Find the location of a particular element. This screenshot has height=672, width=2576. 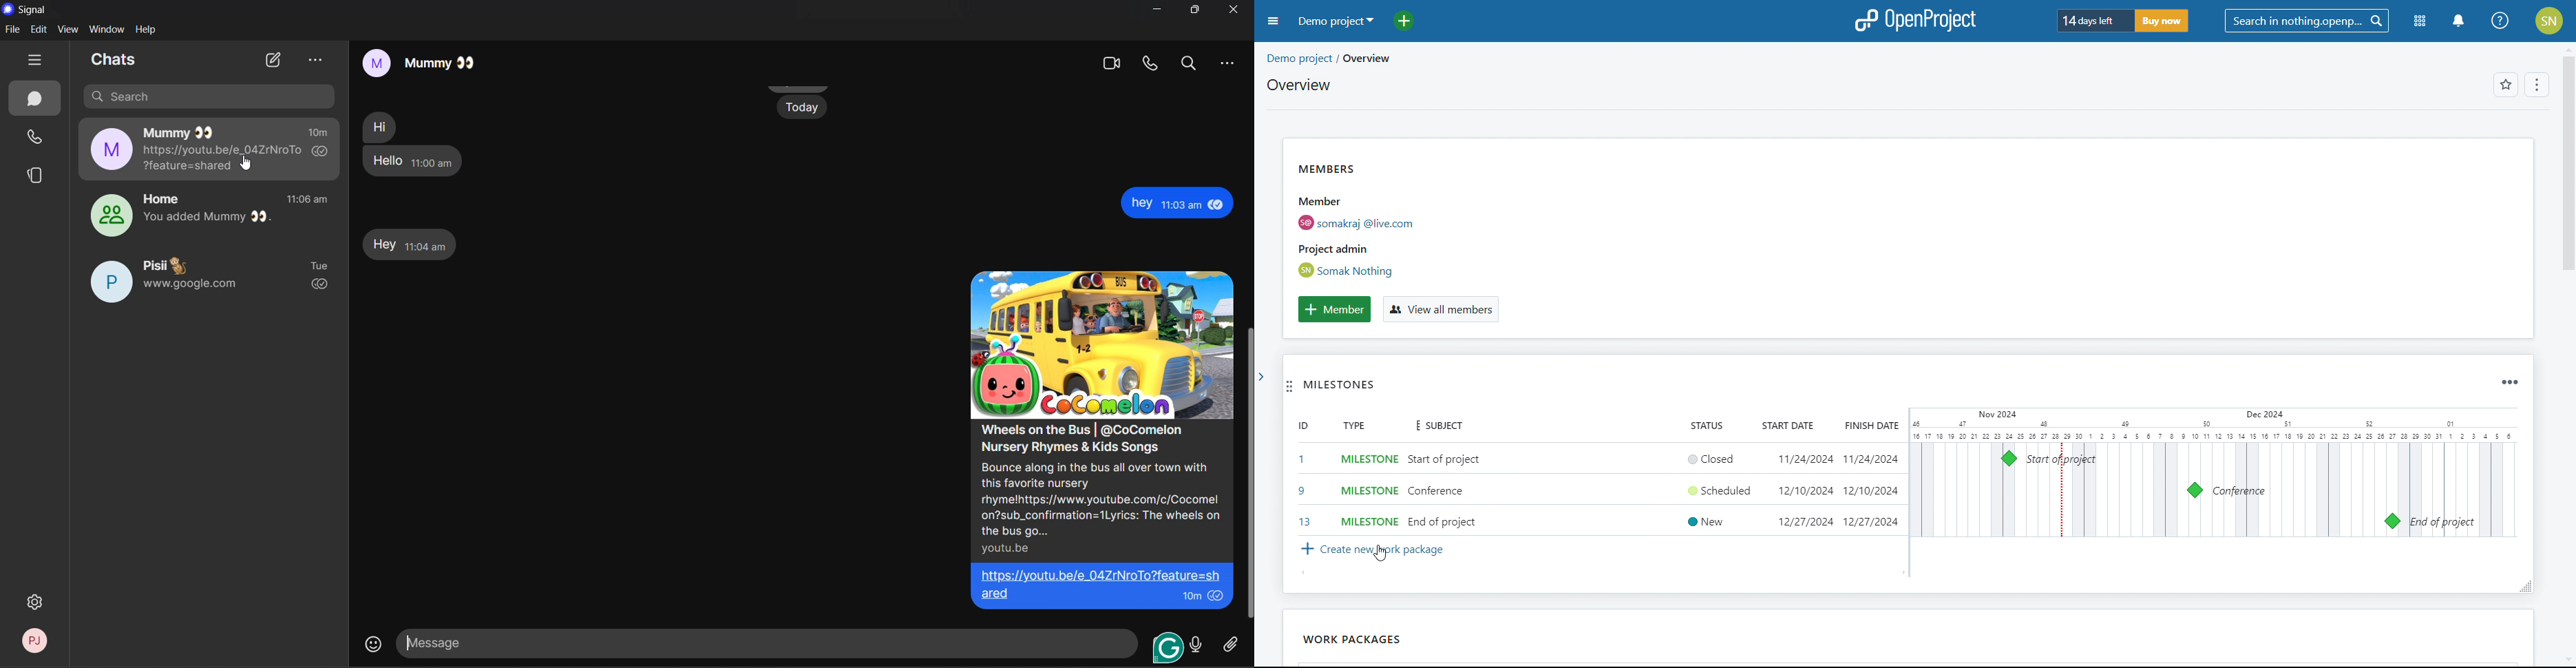

message is located at coordinates (768, 644).